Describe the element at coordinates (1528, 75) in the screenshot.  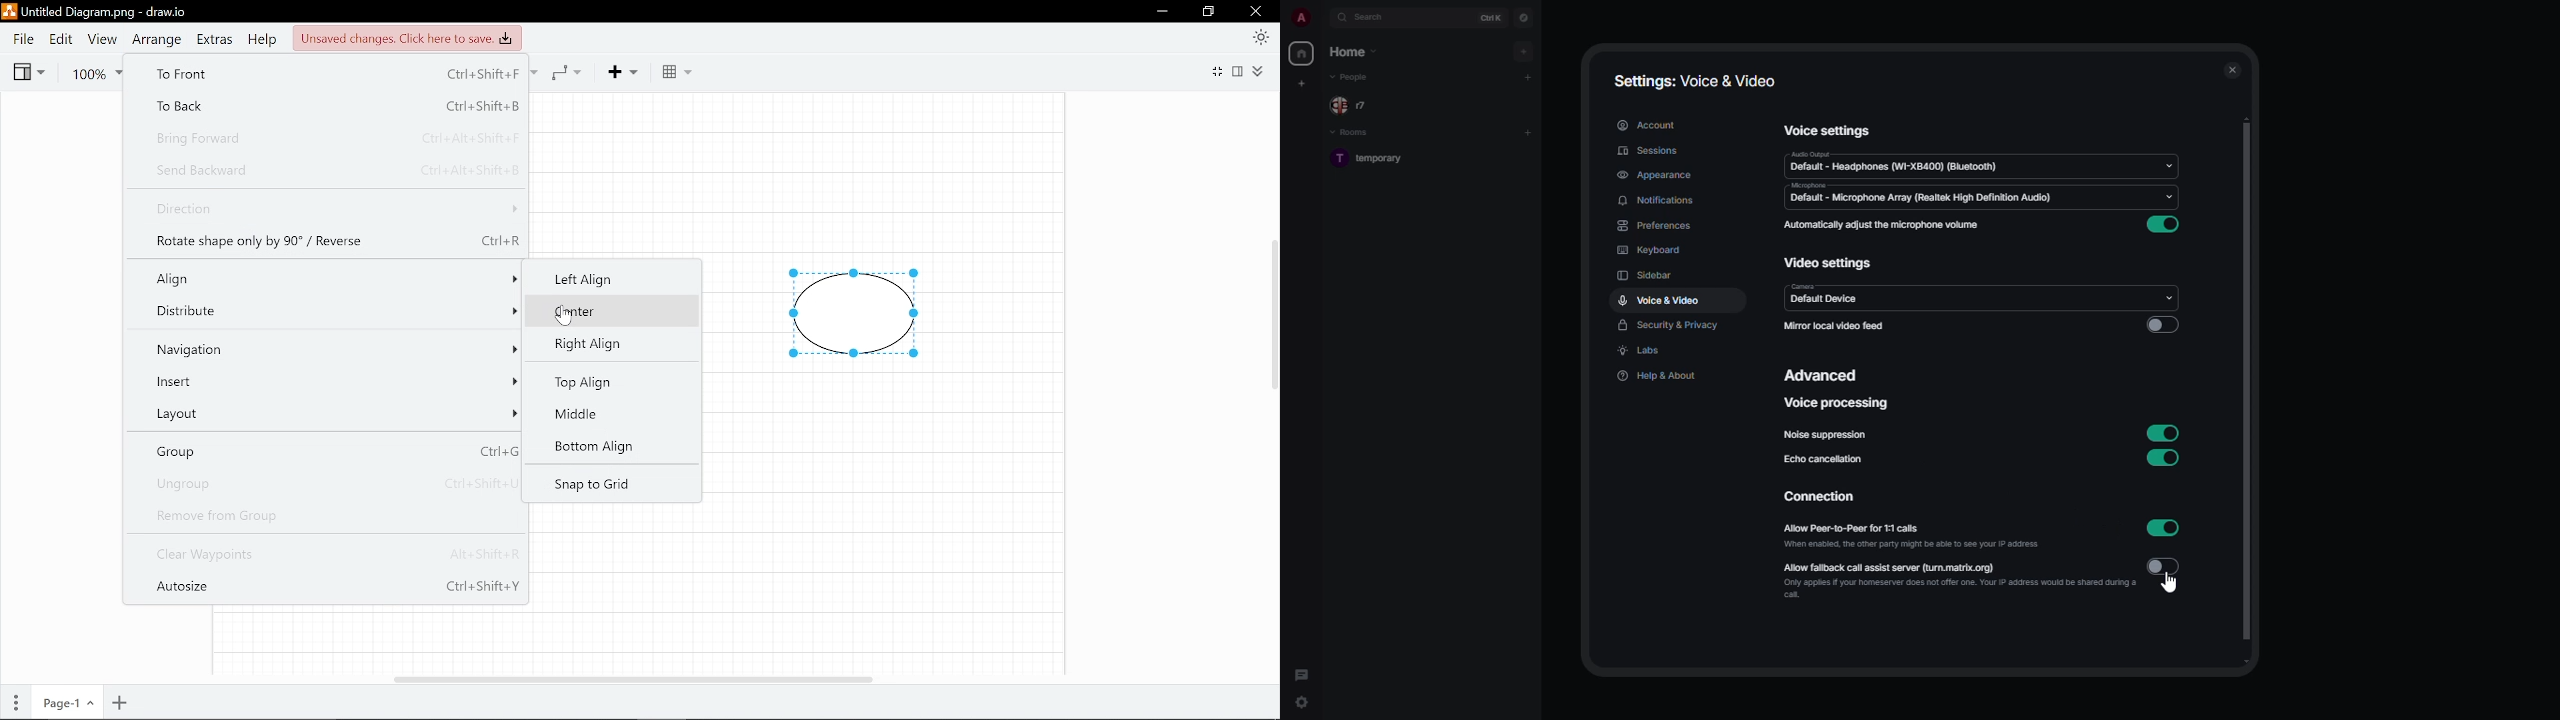
I see `add` at that location.